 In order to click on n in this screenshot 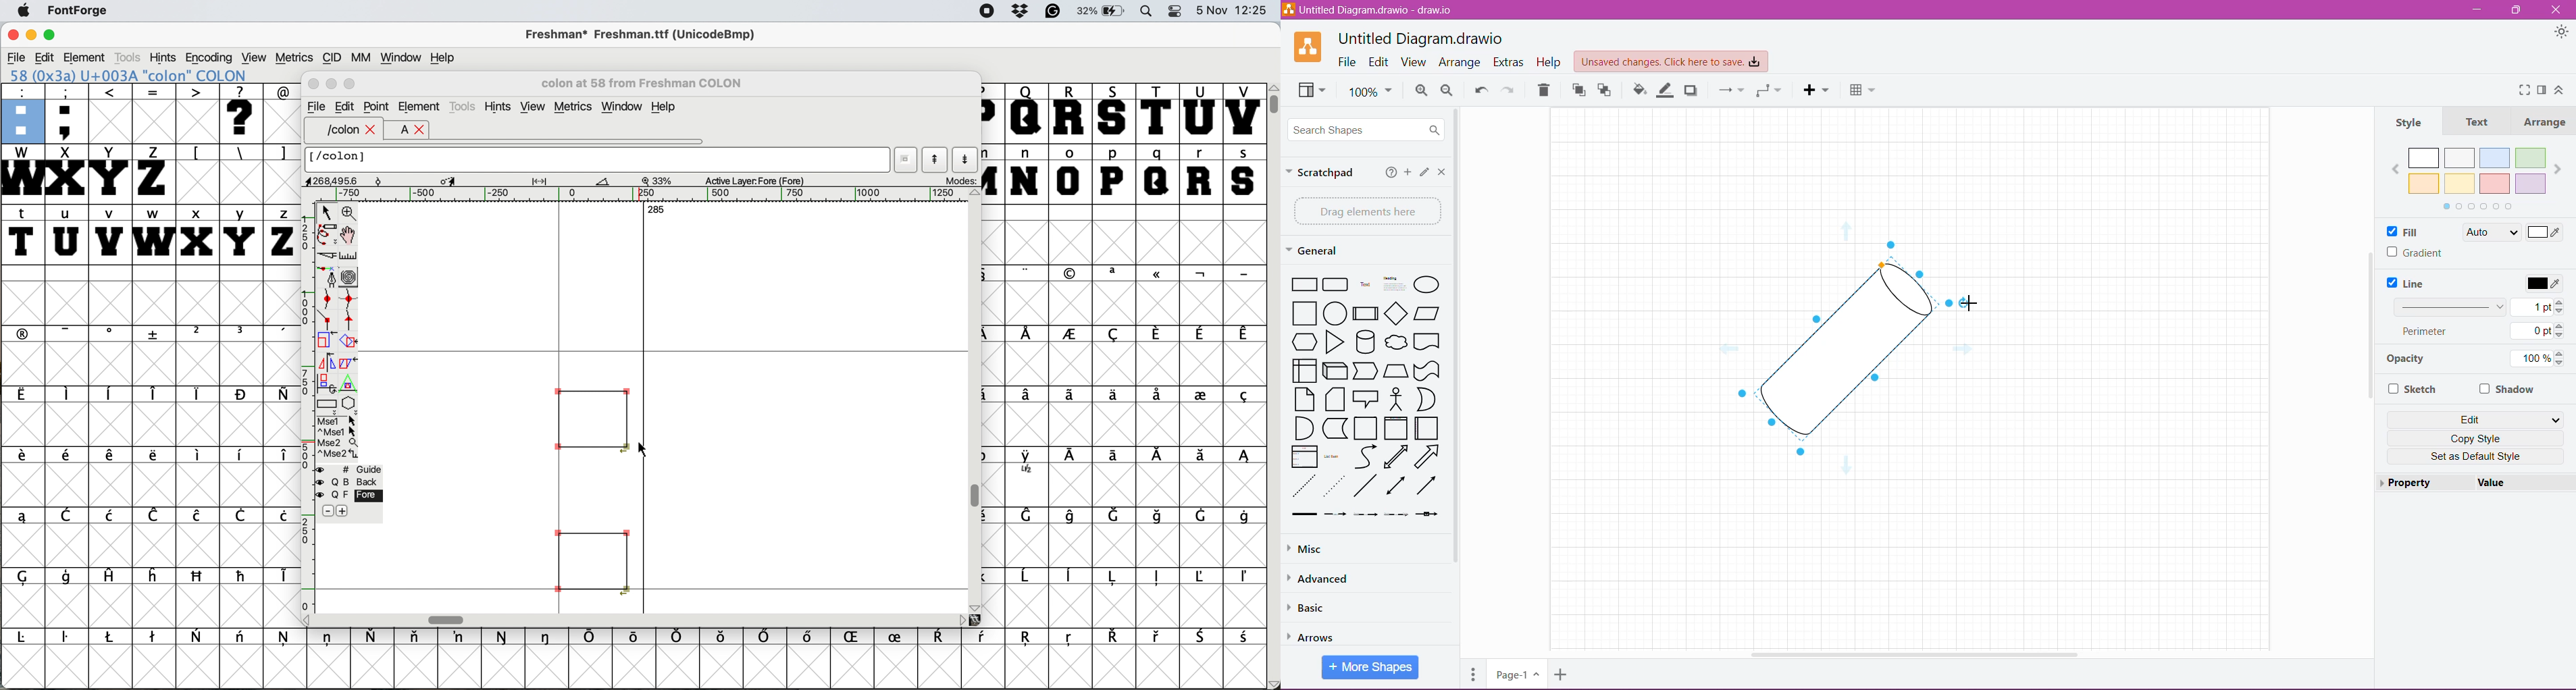, I will do `click(1025, 174)`.